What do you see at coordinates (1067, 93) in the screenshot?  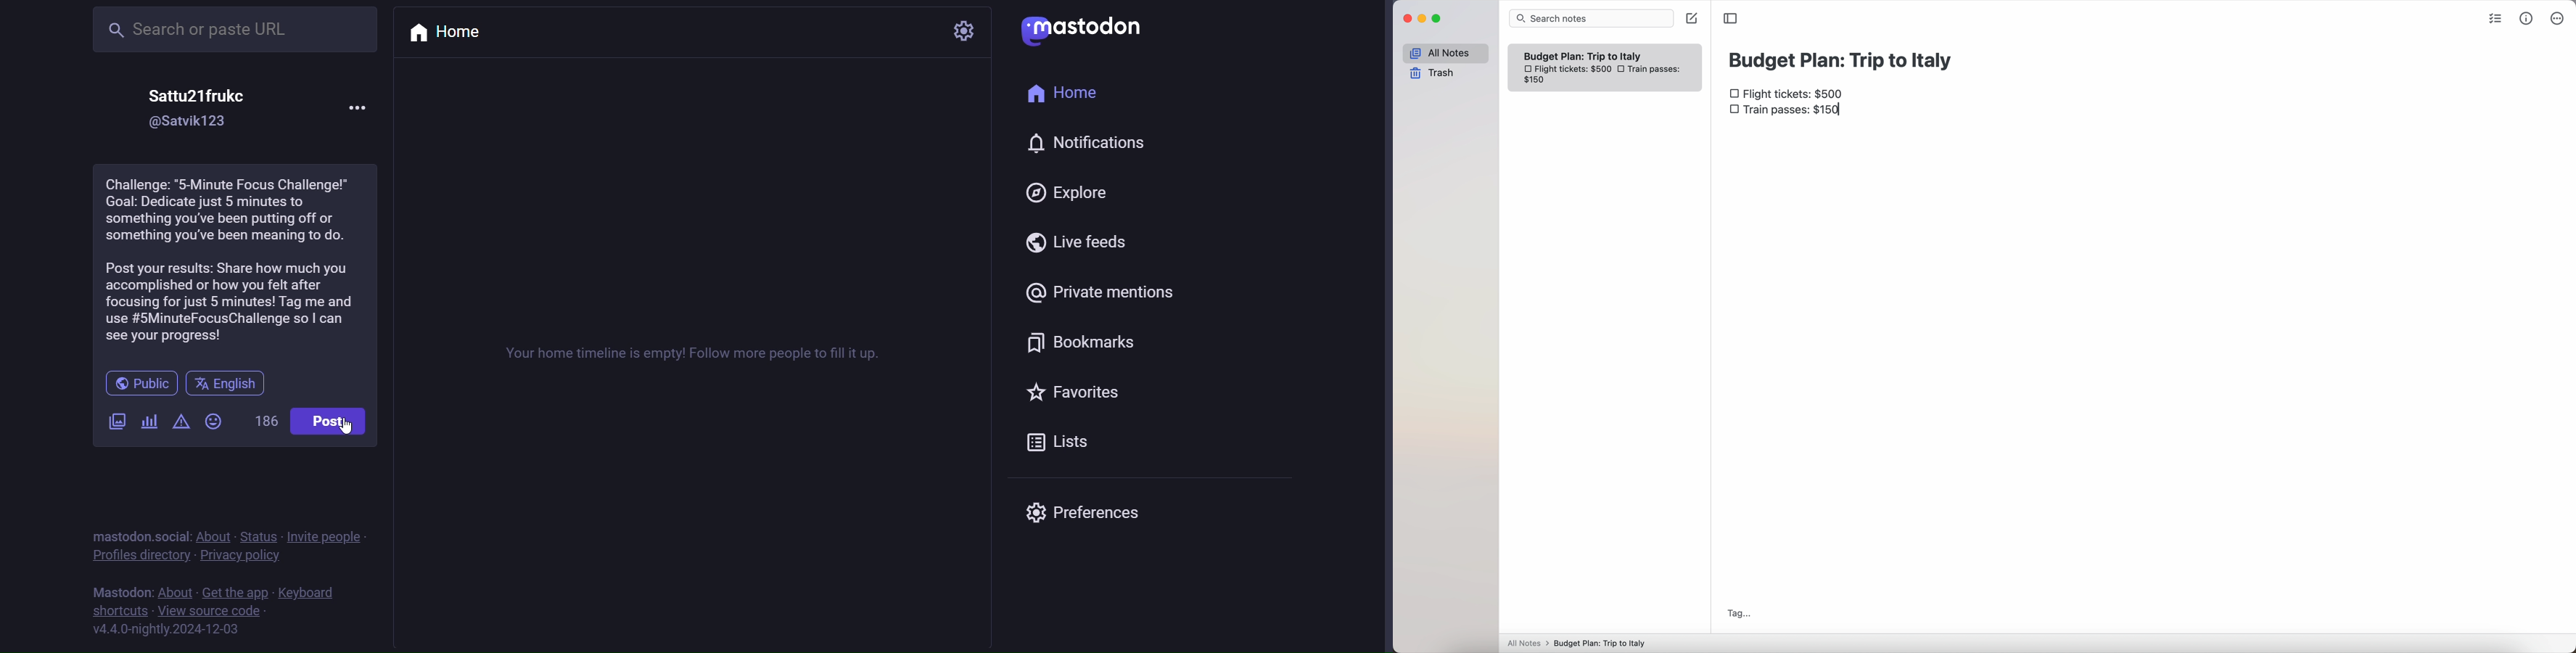 I see `home` at bounding box center [1067, 93].